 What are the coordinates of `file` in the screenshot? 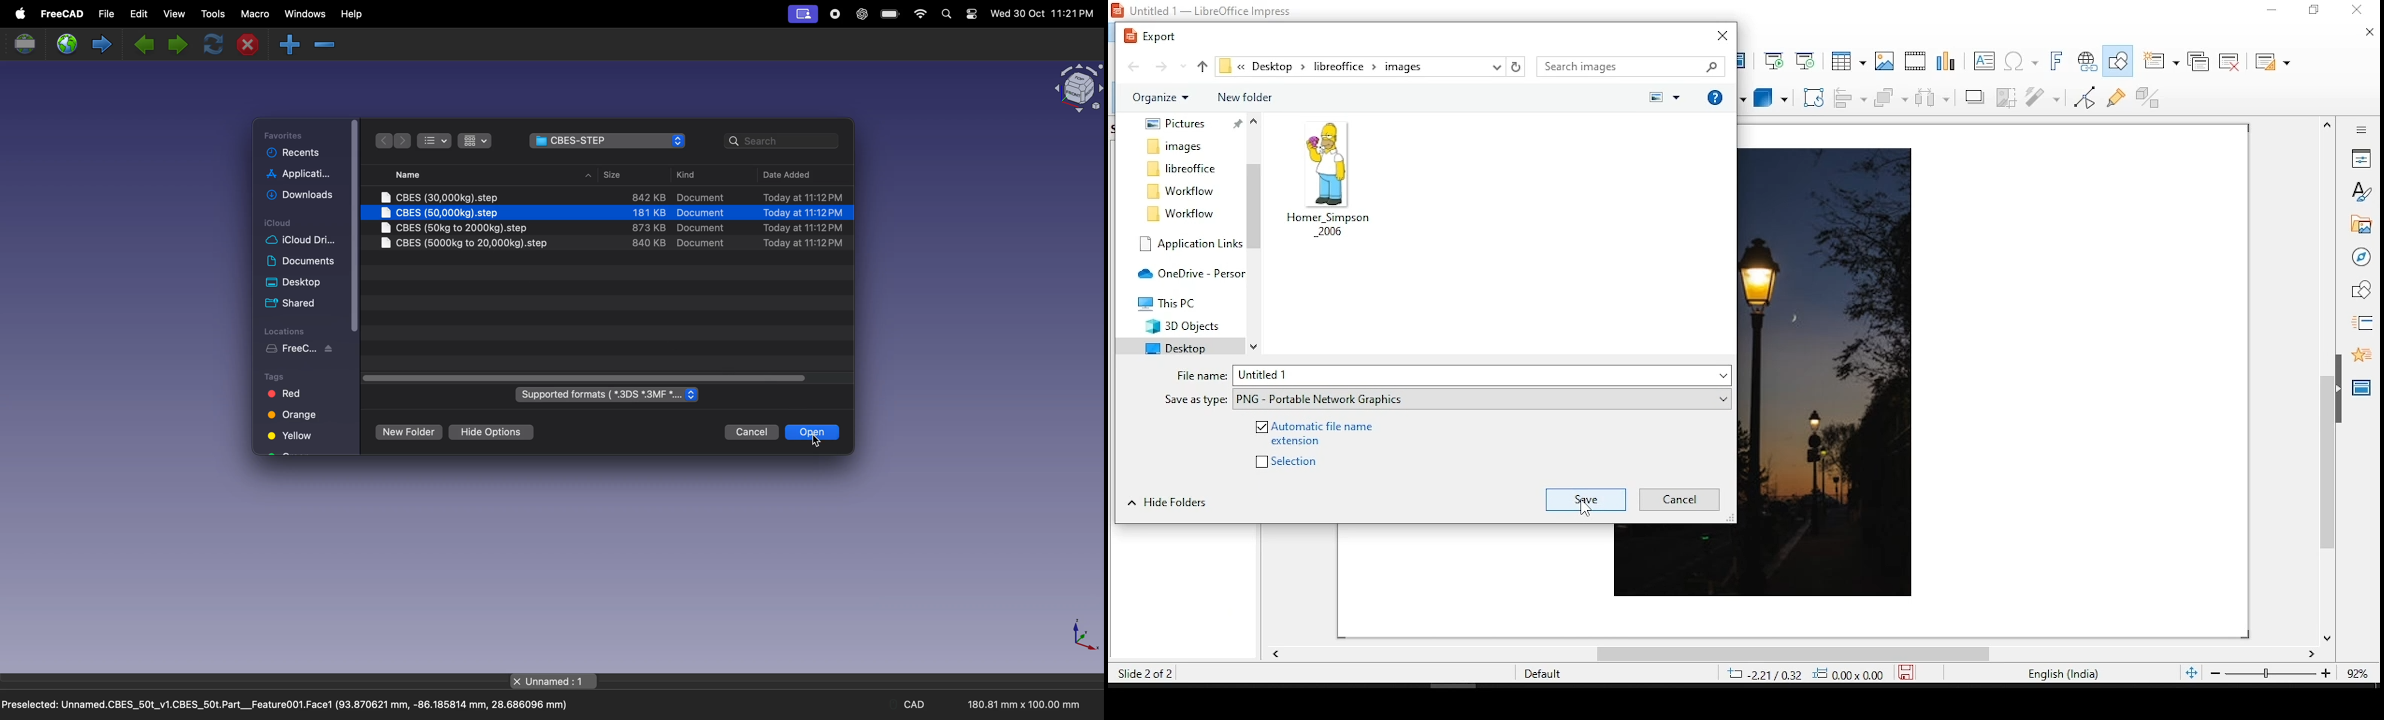 It's located at (109, 15).